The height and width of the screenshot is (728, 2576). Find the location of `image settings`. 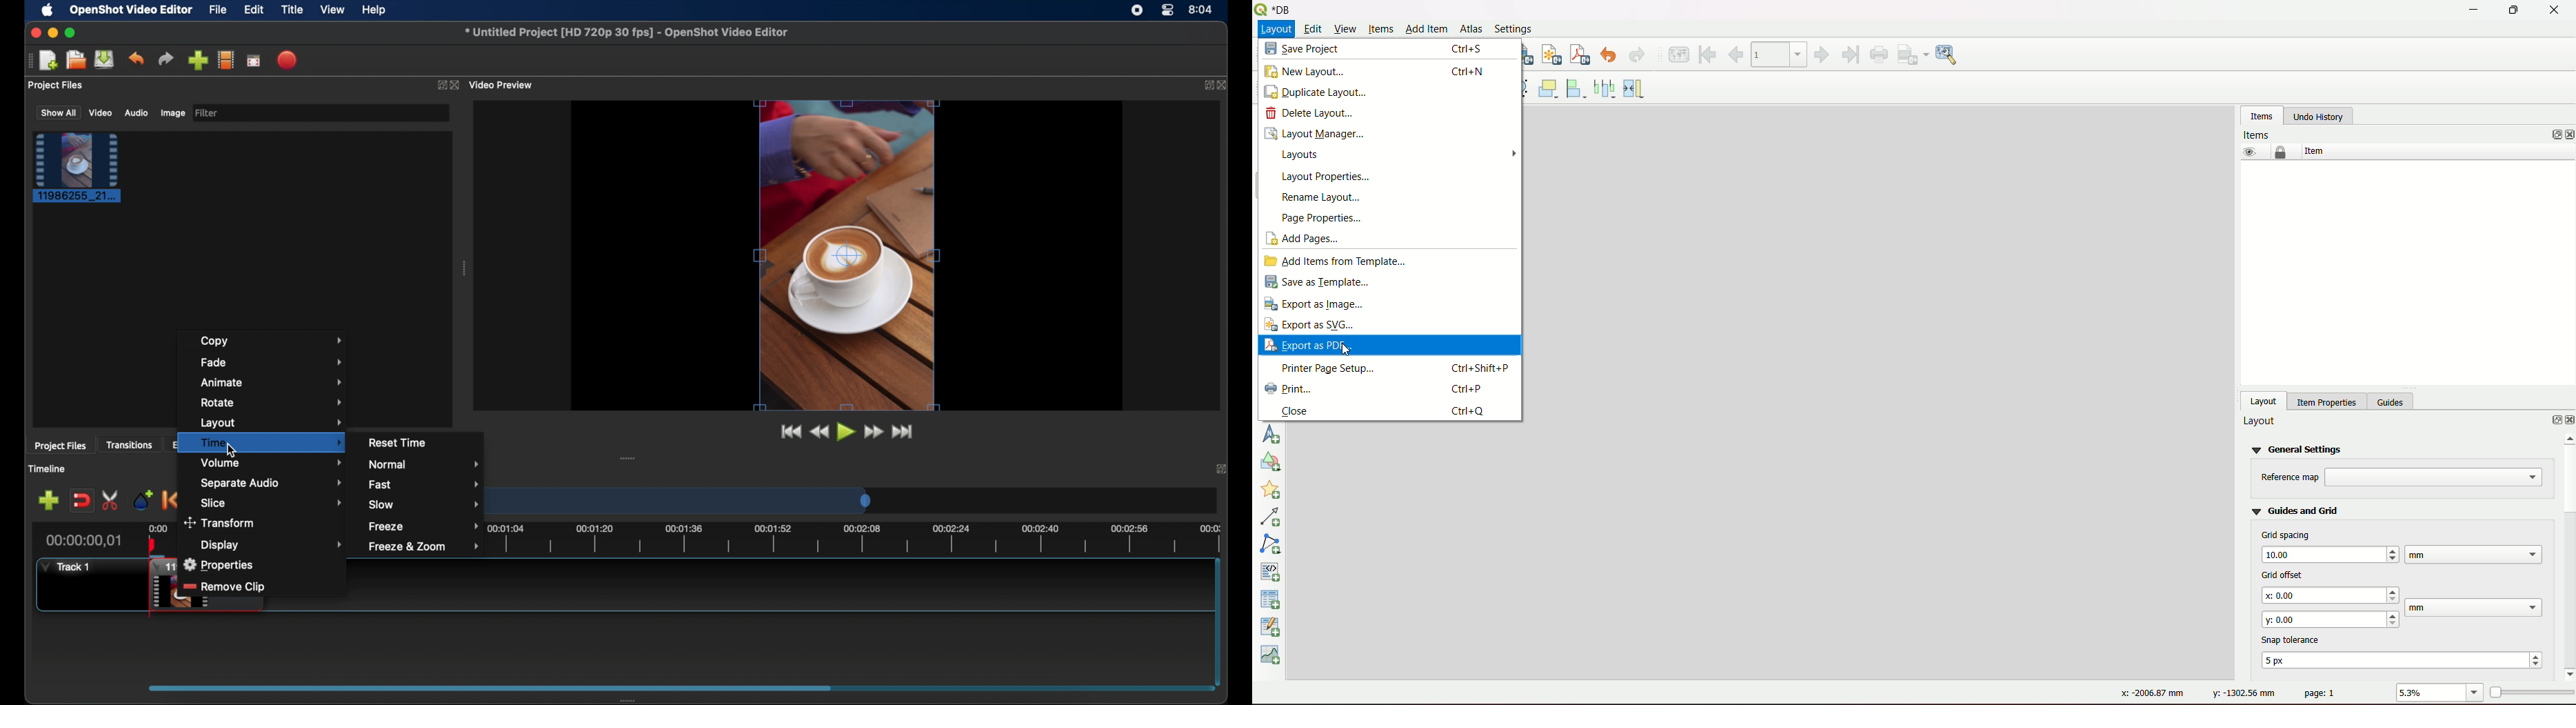

image settings is located at coordinates (1950, 55).